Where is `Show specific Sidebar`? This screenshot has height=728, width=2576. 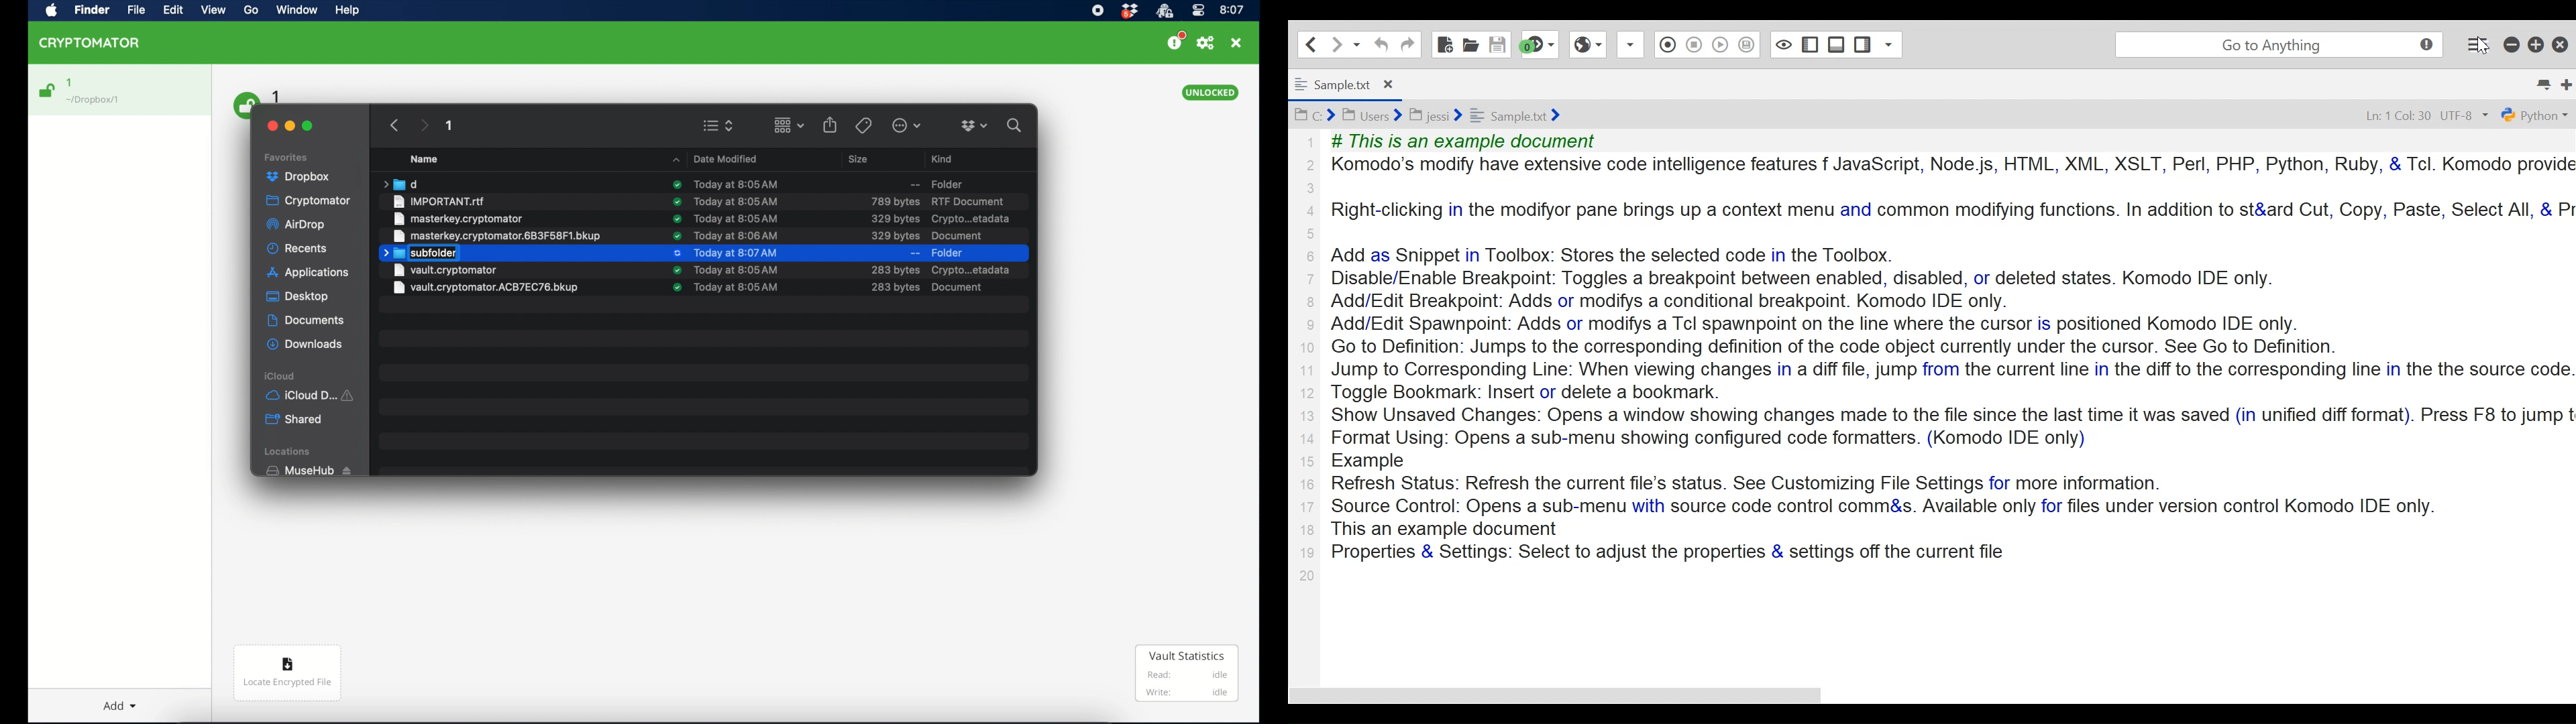
Show specific Sidebar is located at coordinates (1876, 42).